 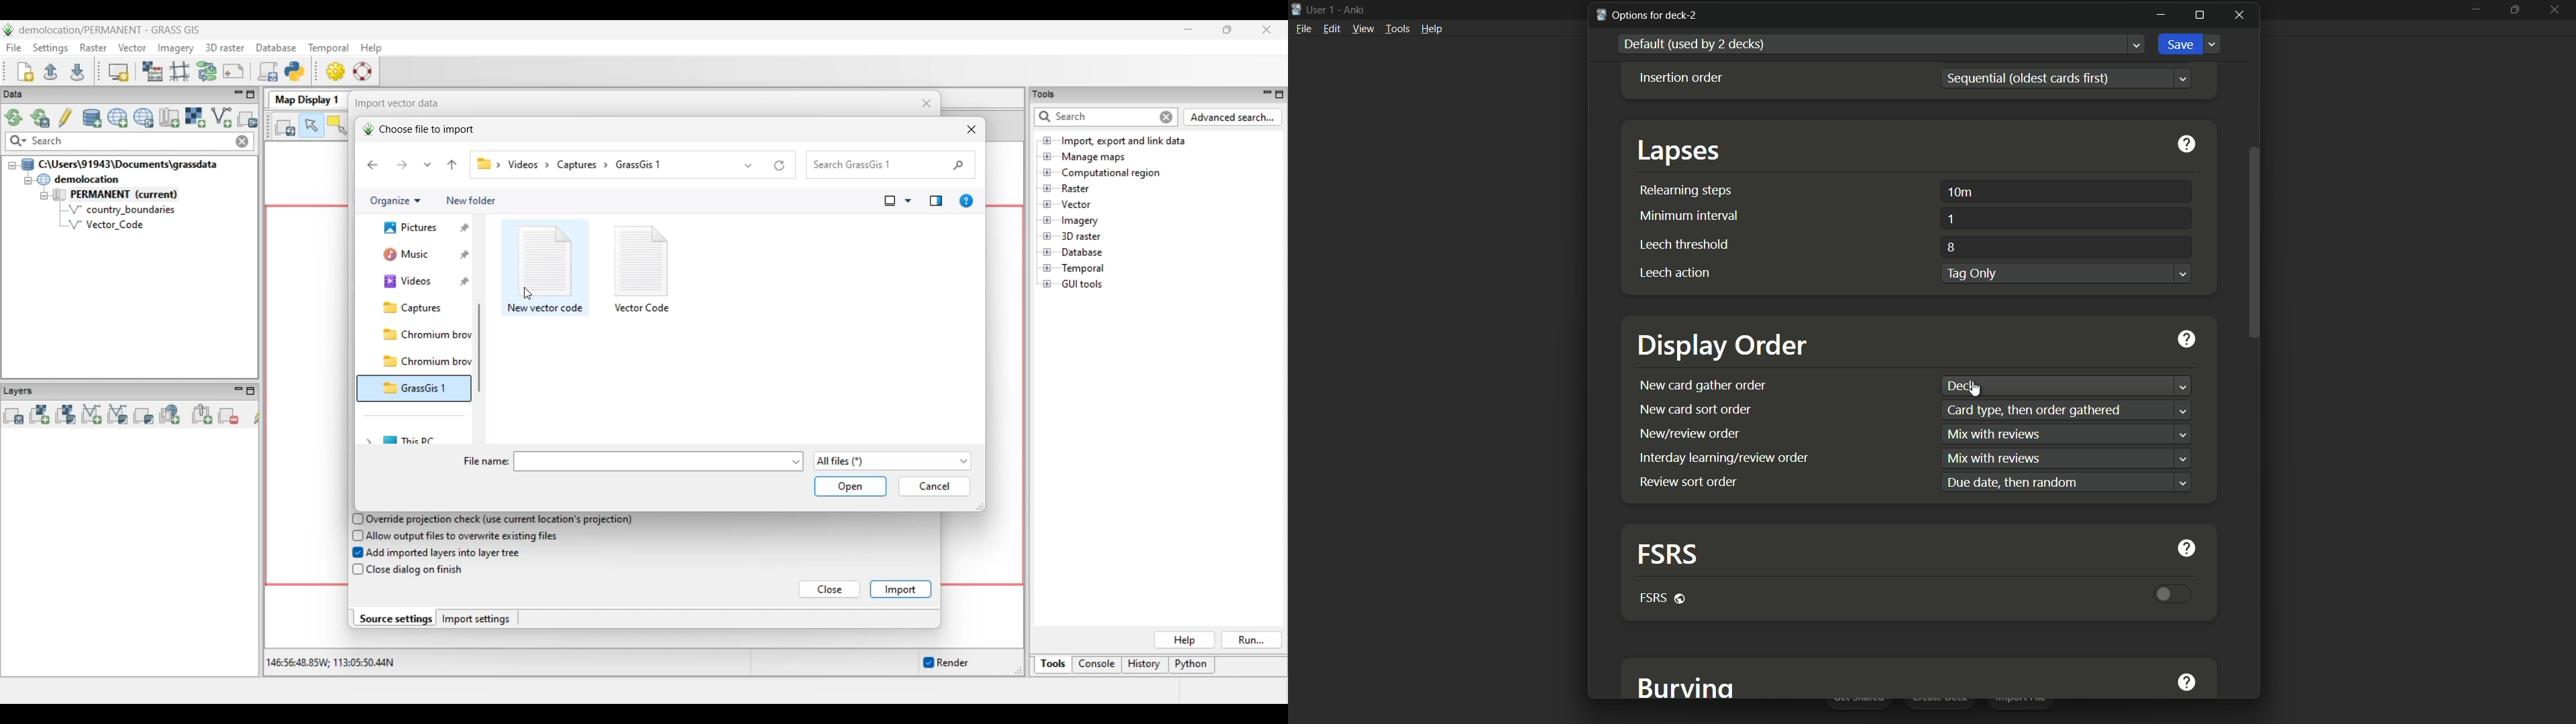 What do you see at coordinates (1994, 459) in the screenshot?
I see `text` at bounding box center [1994, 459].